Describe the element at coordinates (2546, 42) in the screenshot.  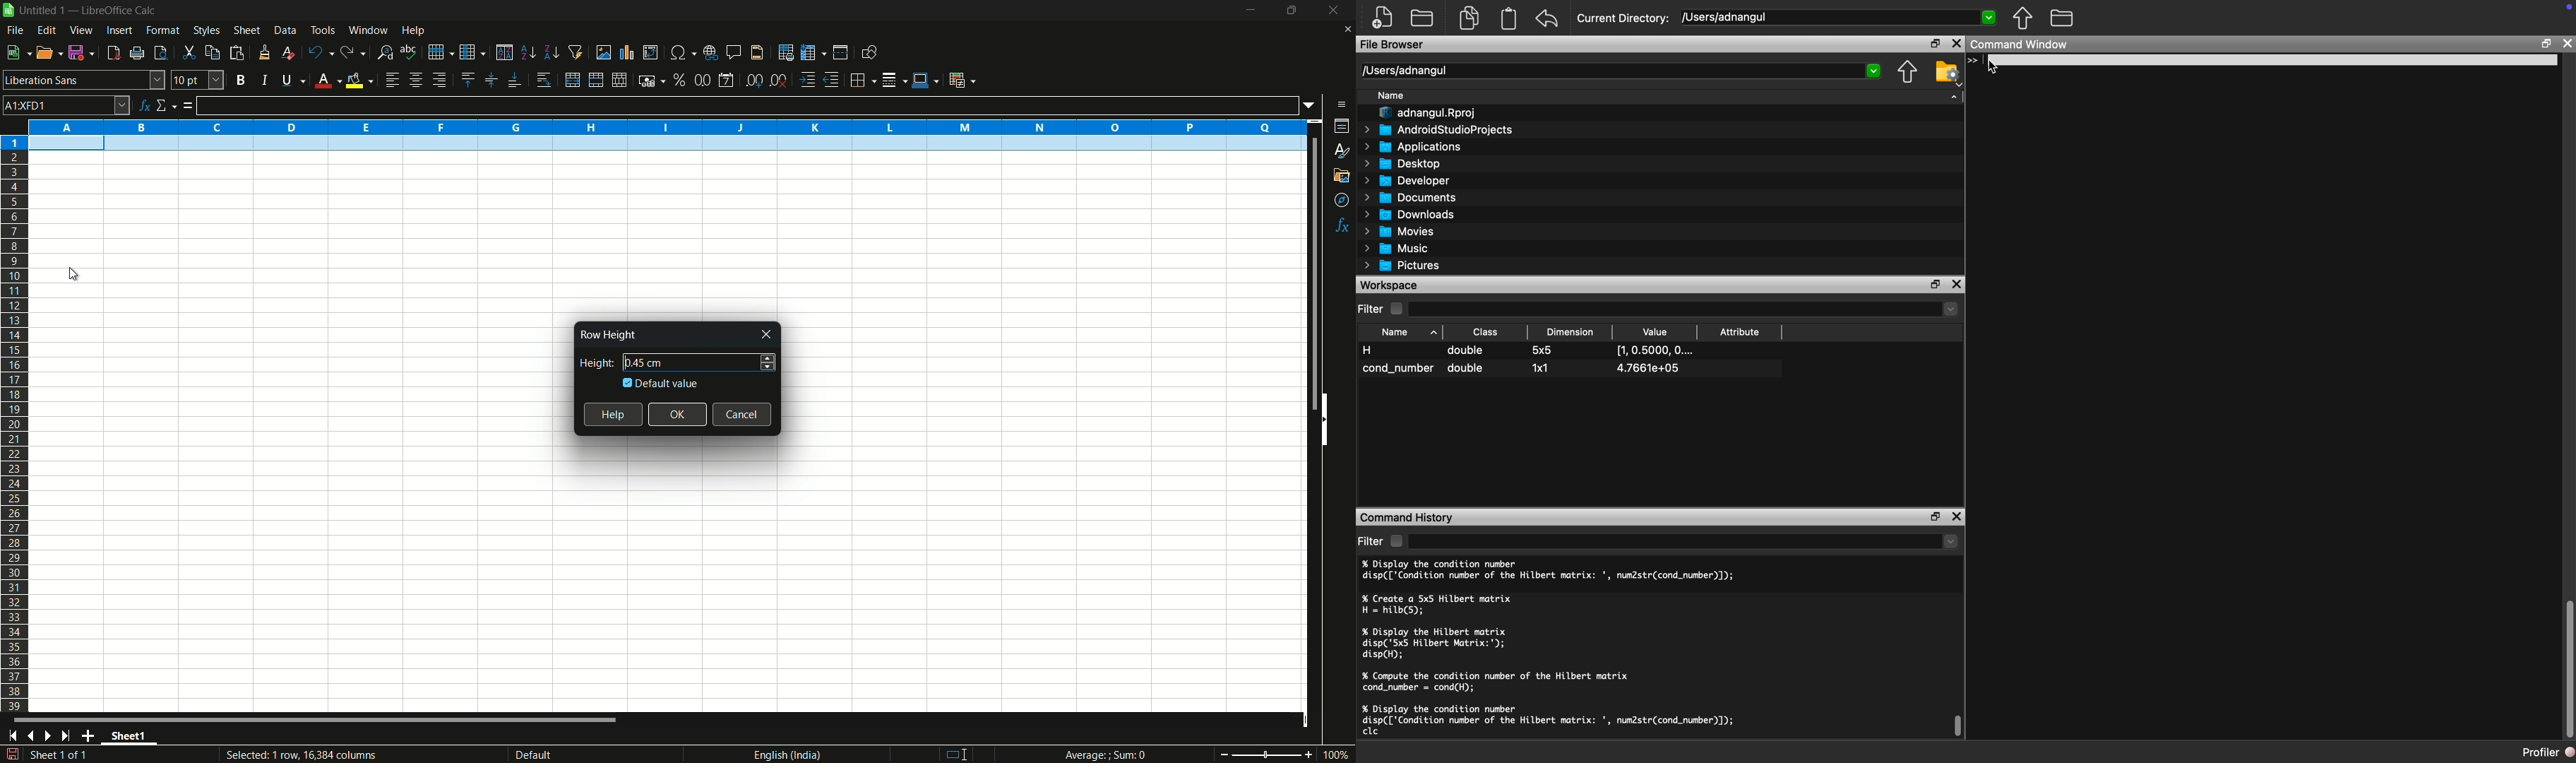
I see `Restore Down` at that location.